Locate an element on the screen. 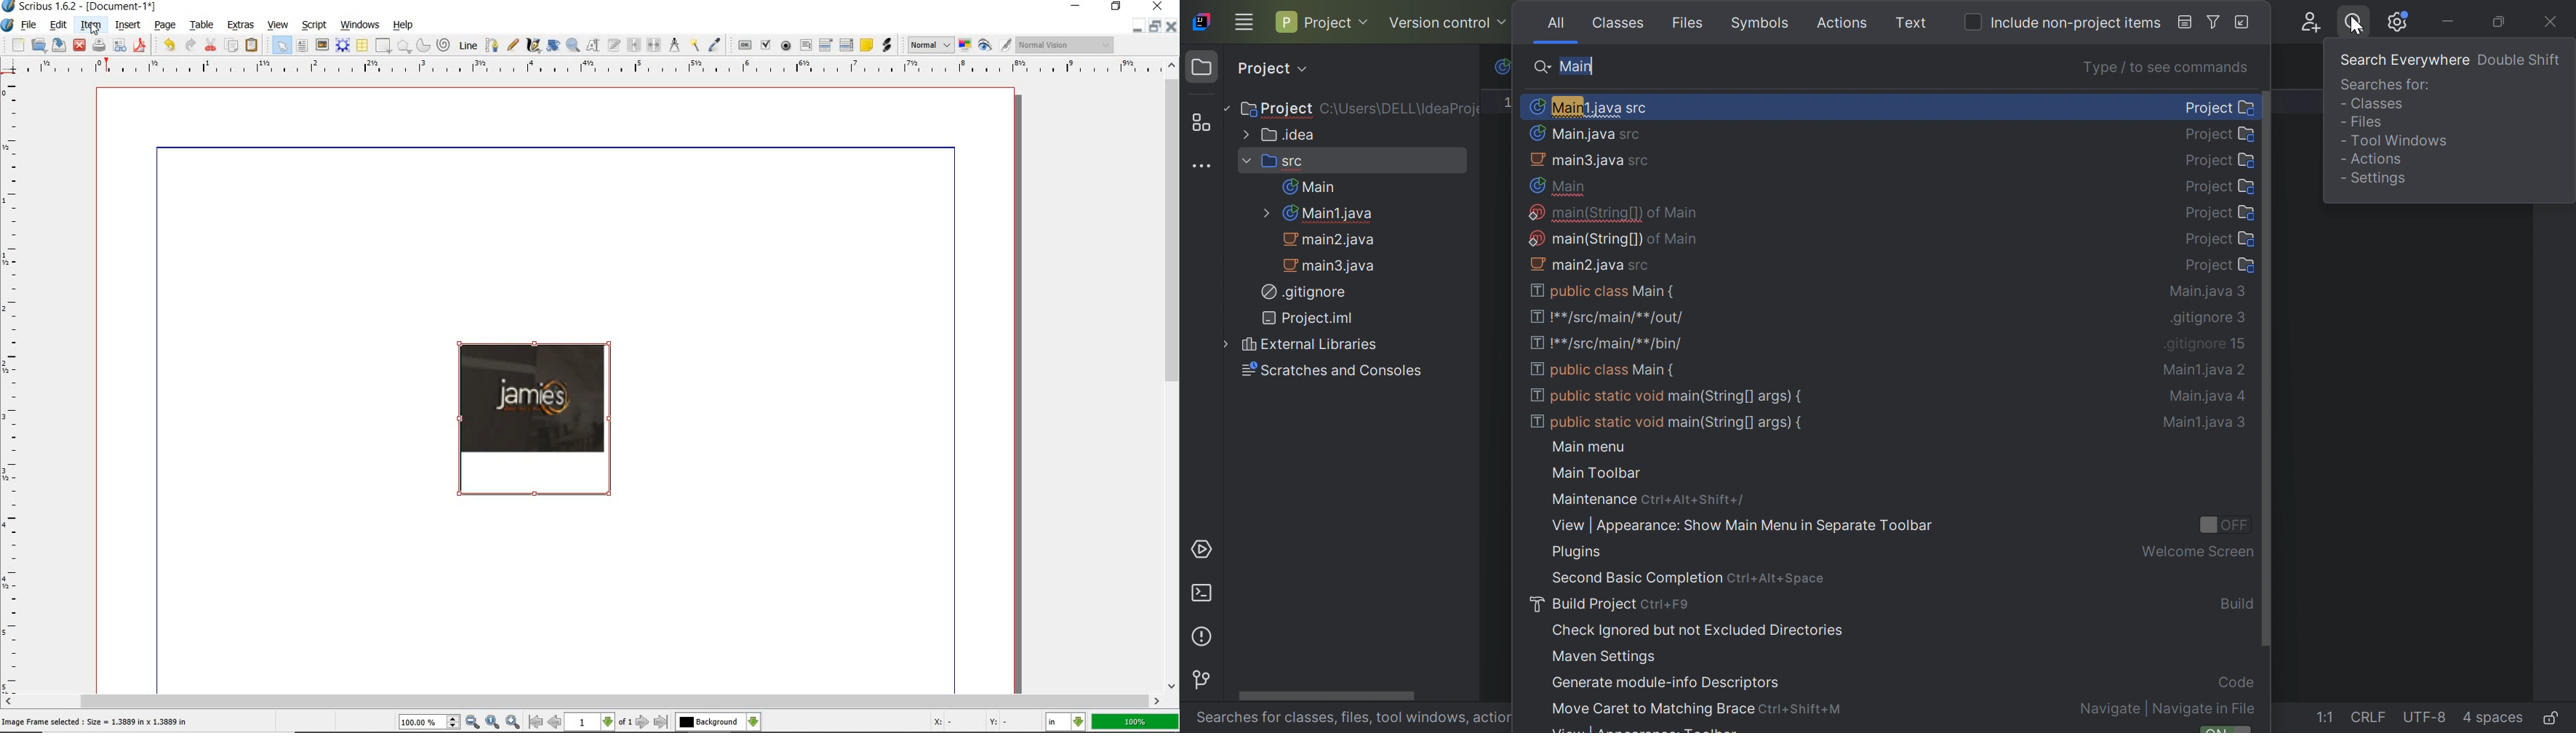  freehand line is located at coordinates (512, 44).